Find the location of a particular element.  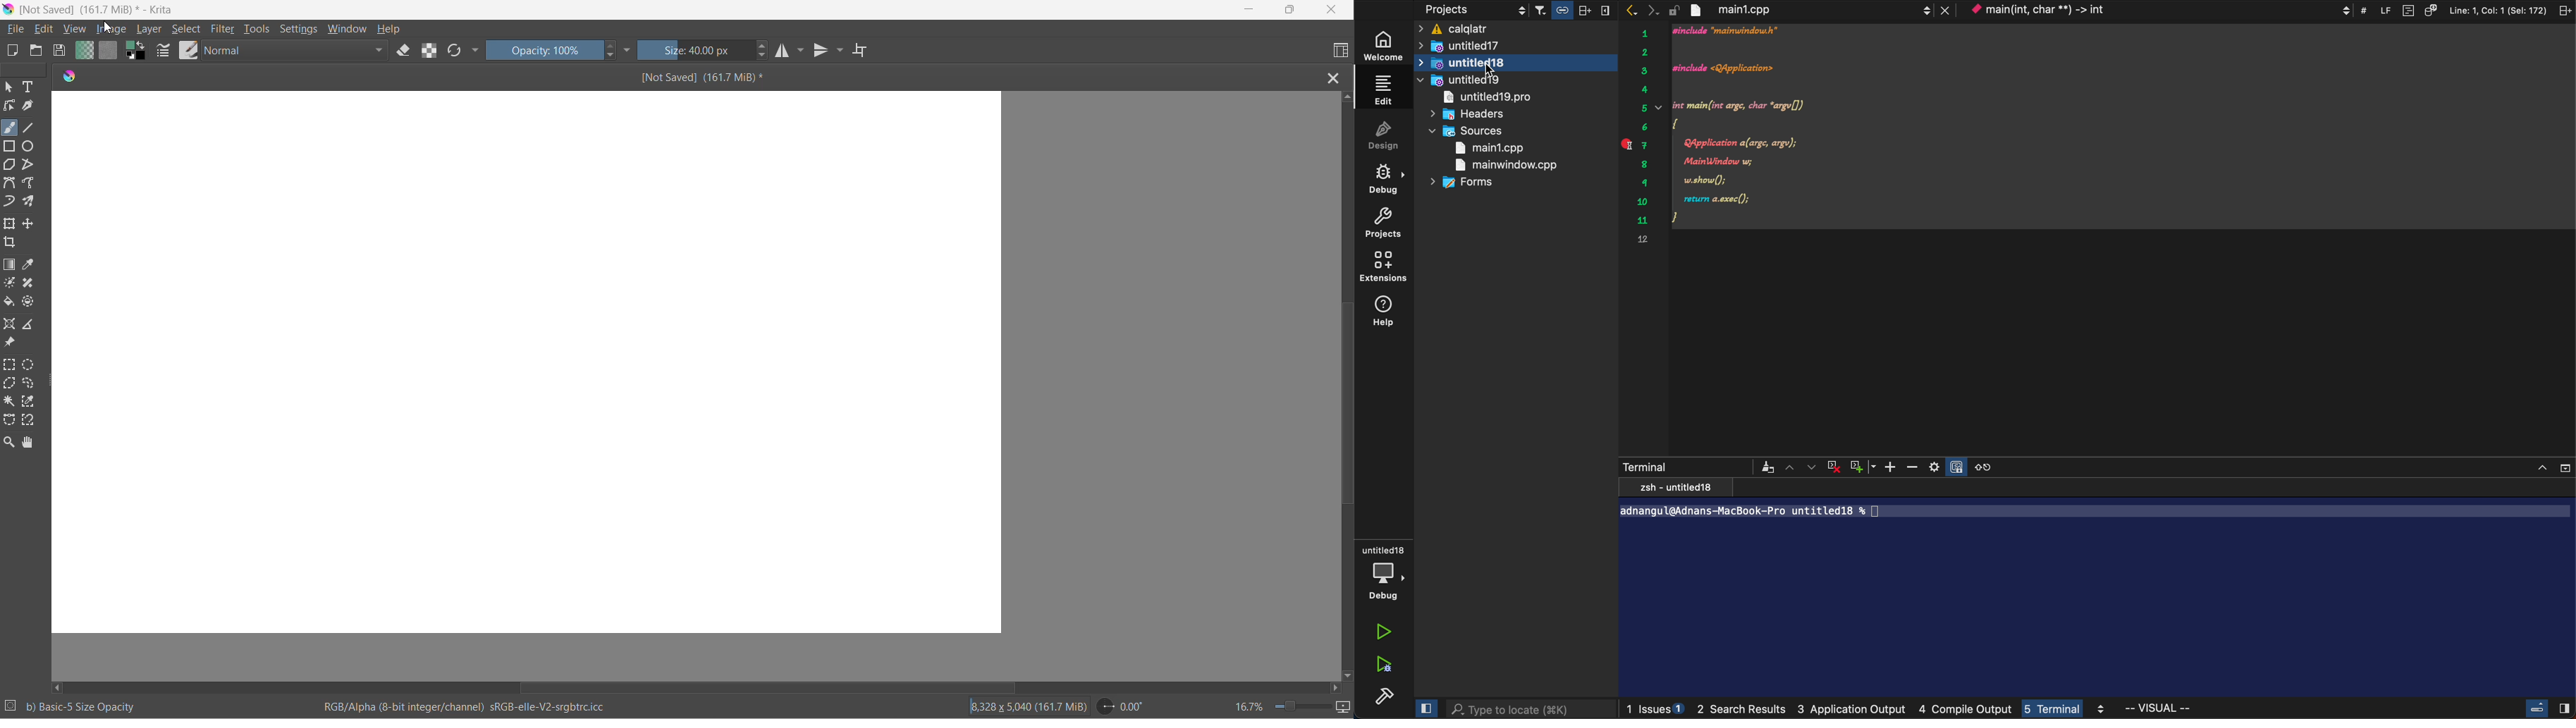

code is located at coordinates (2121, 127).